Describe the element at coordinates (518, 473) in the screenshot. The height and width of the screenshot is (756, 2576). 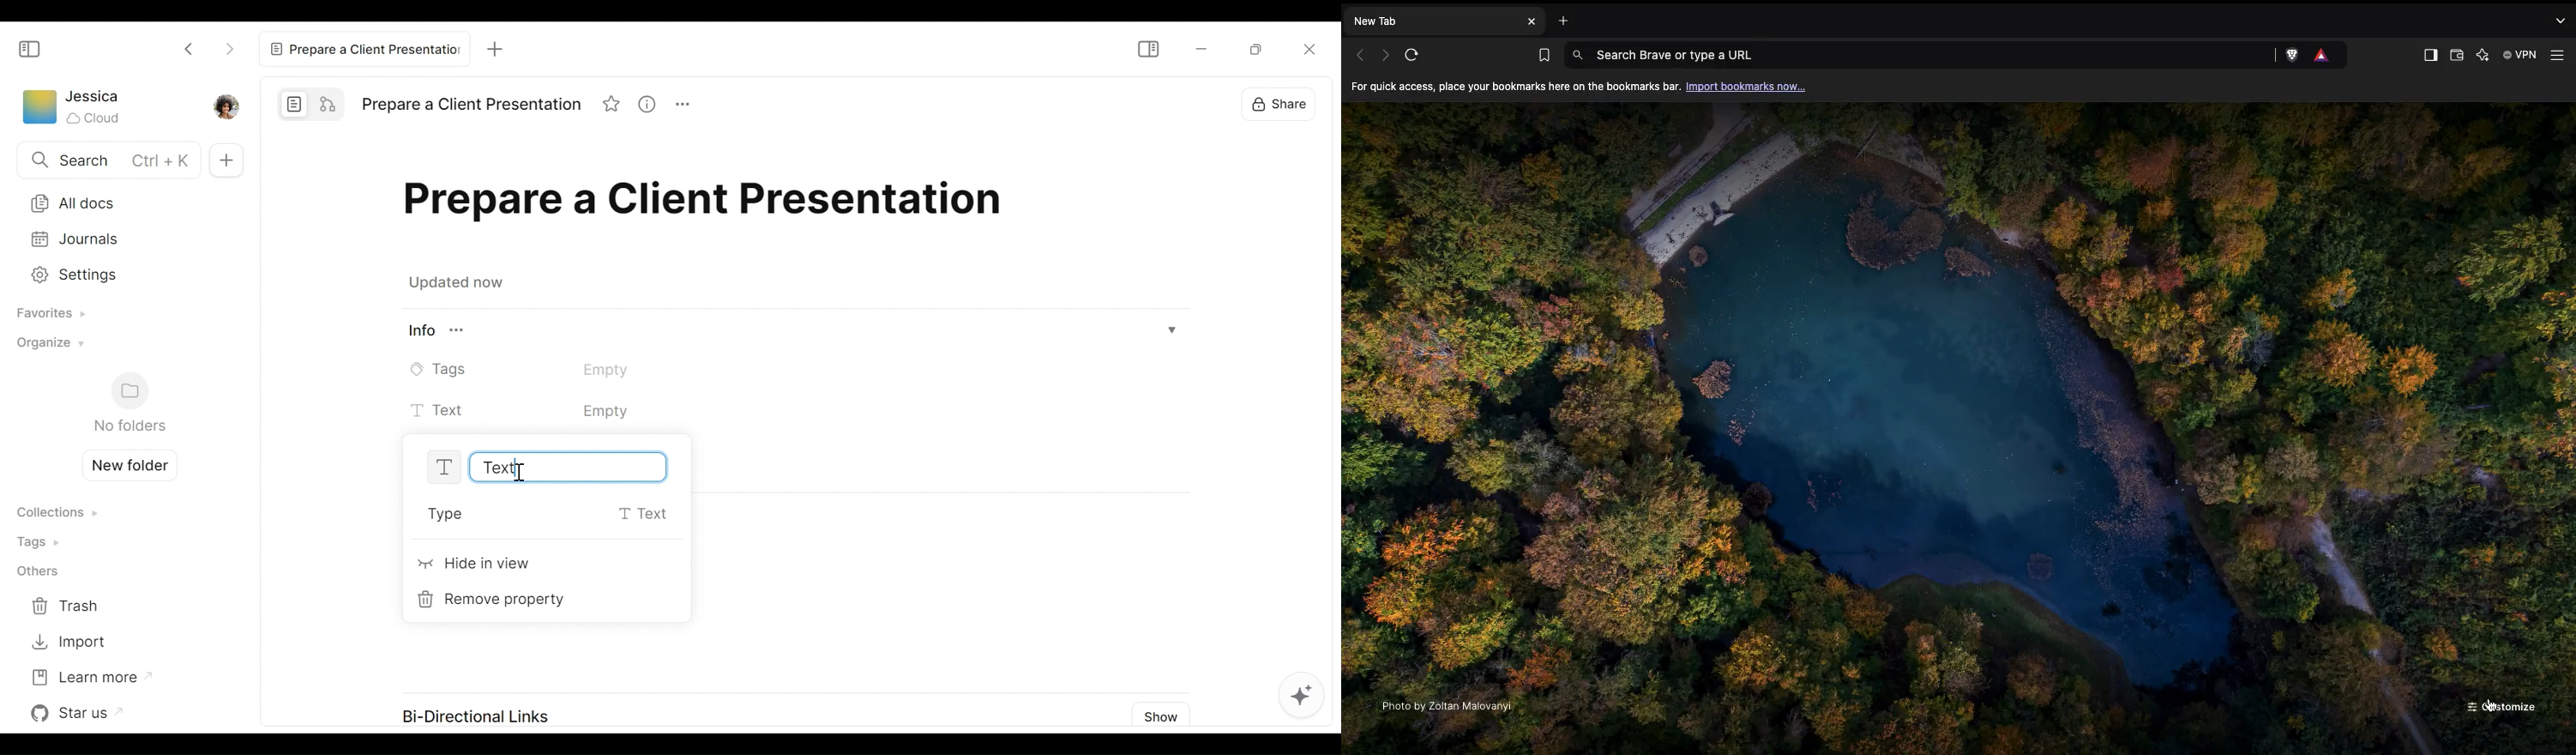
I see `Insertion Cursor` at that location.